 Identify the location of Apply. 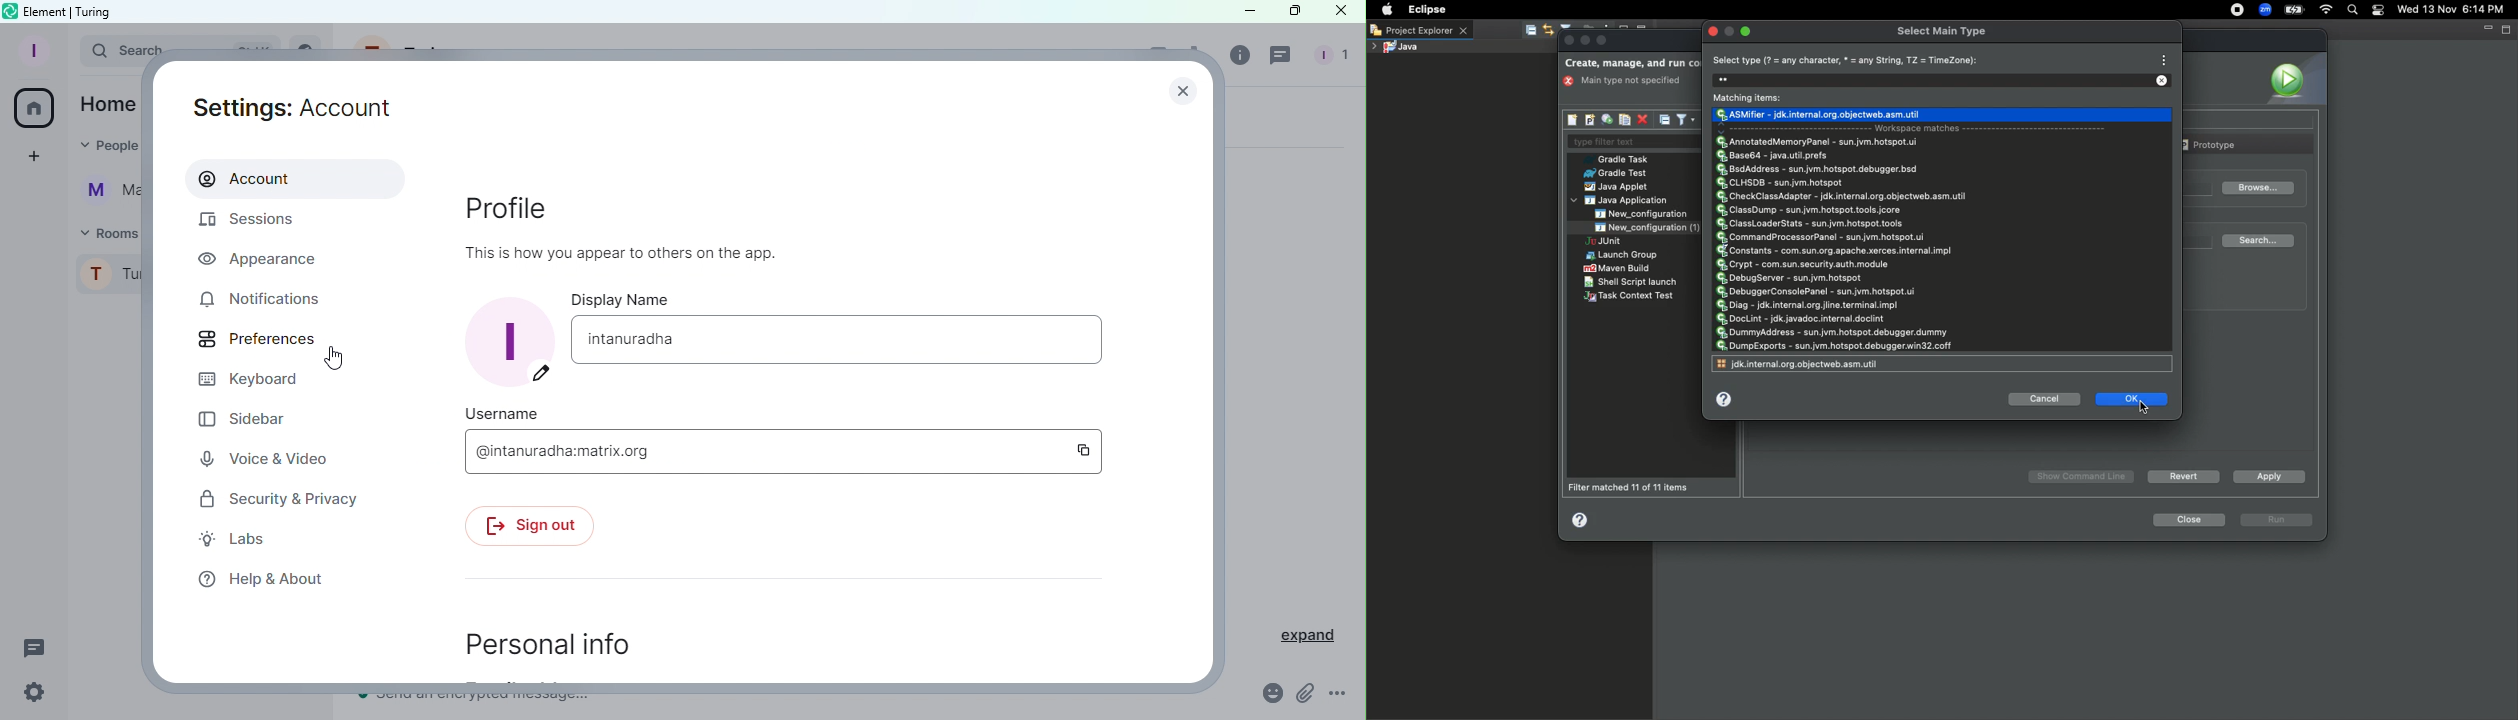
(2266, 476).